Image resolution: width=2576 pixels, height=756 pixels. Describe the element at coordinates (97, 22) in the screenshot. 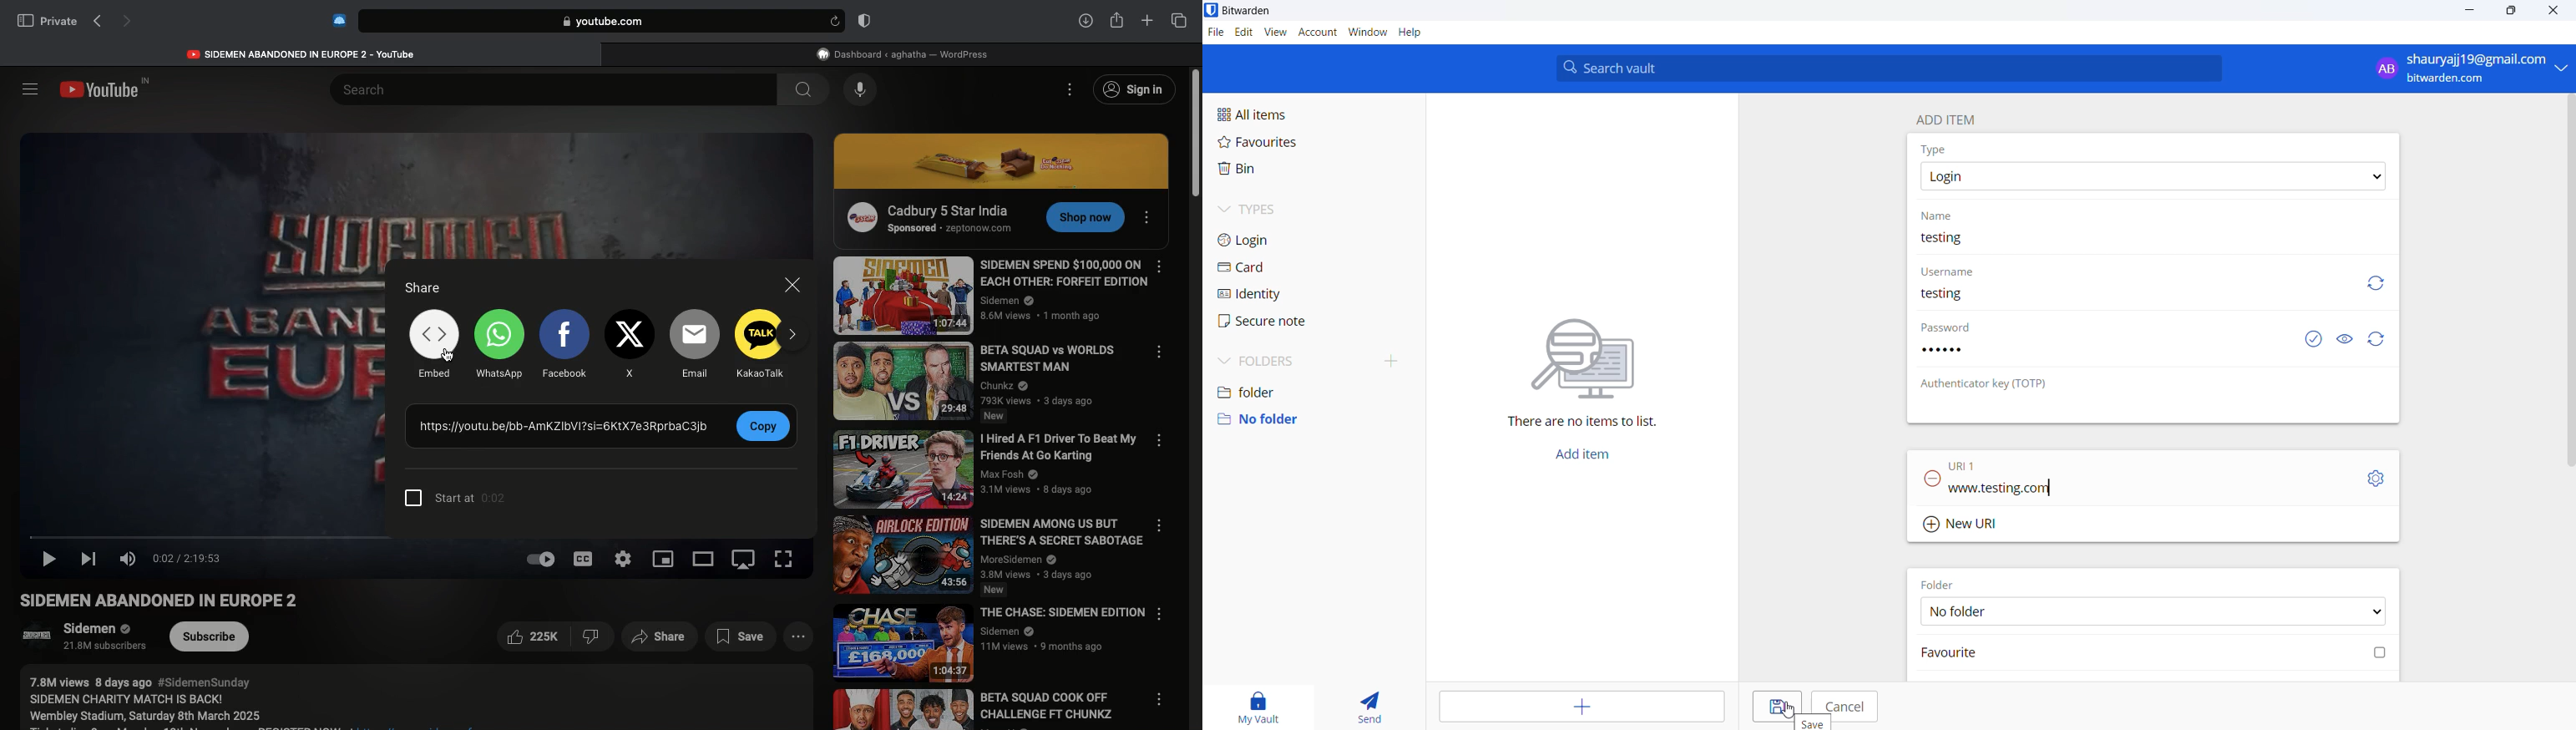

I see `Previous page` at that location.